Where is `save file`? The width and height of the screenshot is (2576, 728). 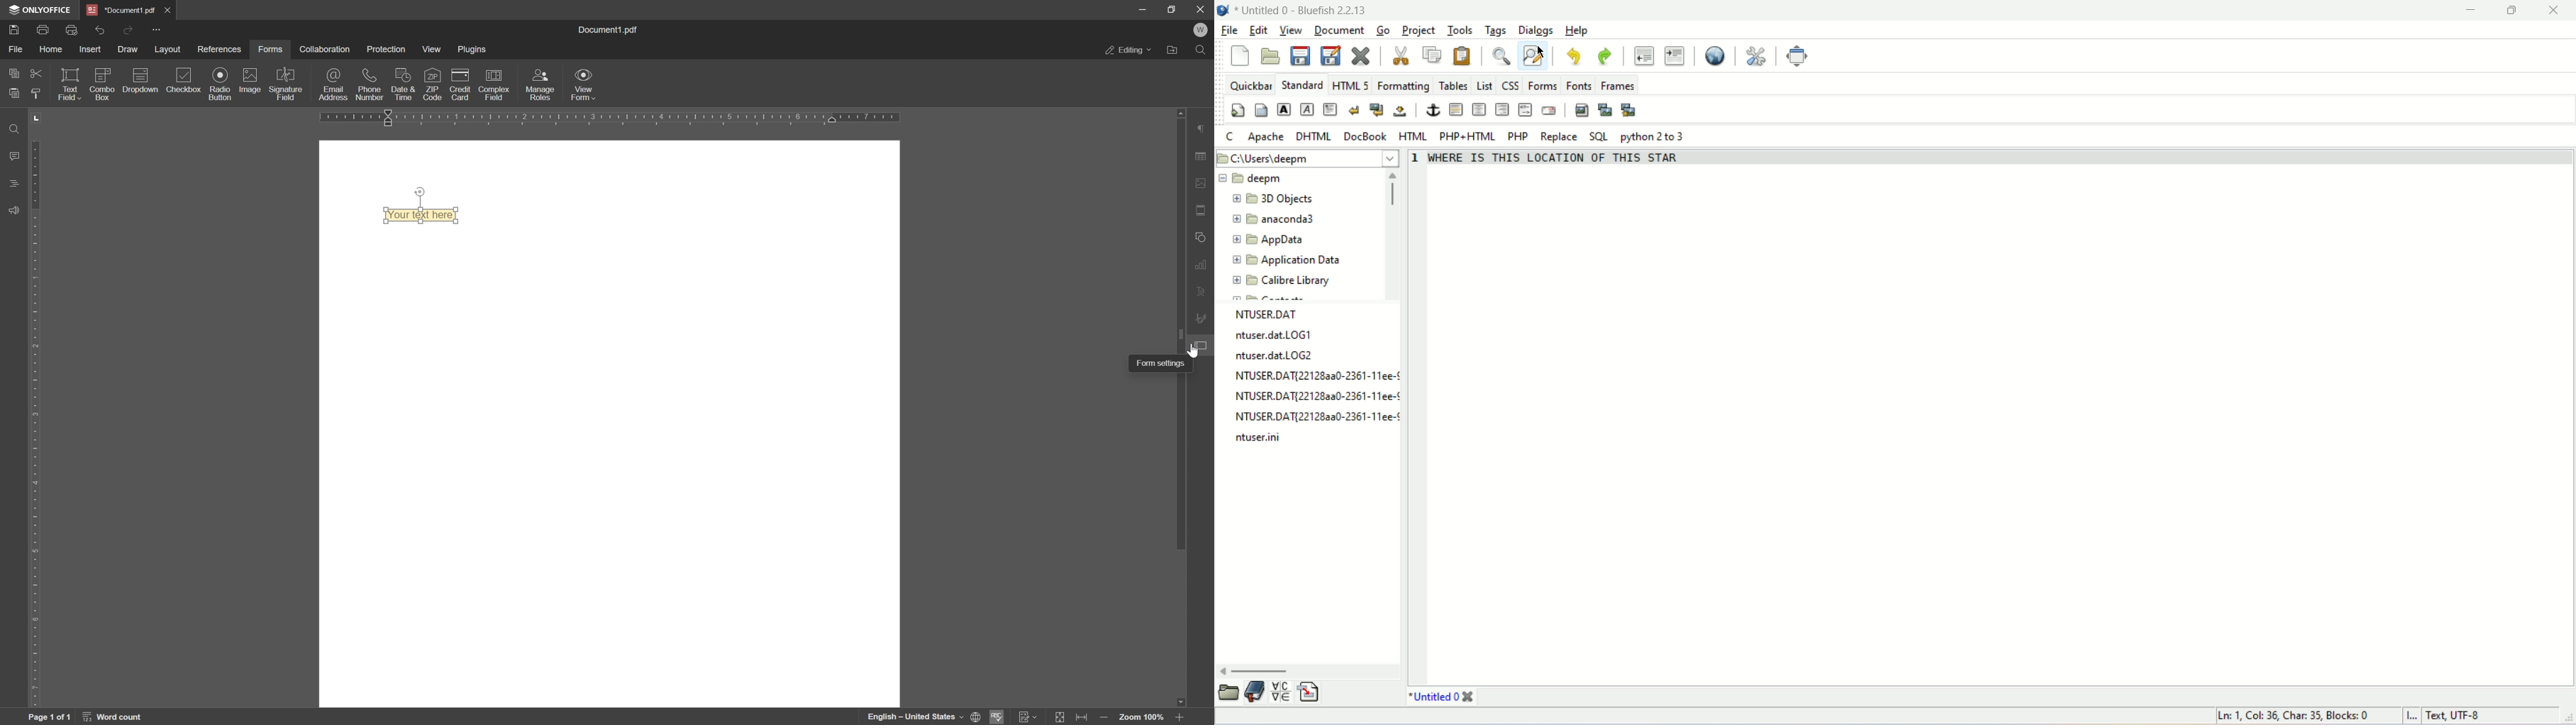 save file is located at coordinates (1302, 56).